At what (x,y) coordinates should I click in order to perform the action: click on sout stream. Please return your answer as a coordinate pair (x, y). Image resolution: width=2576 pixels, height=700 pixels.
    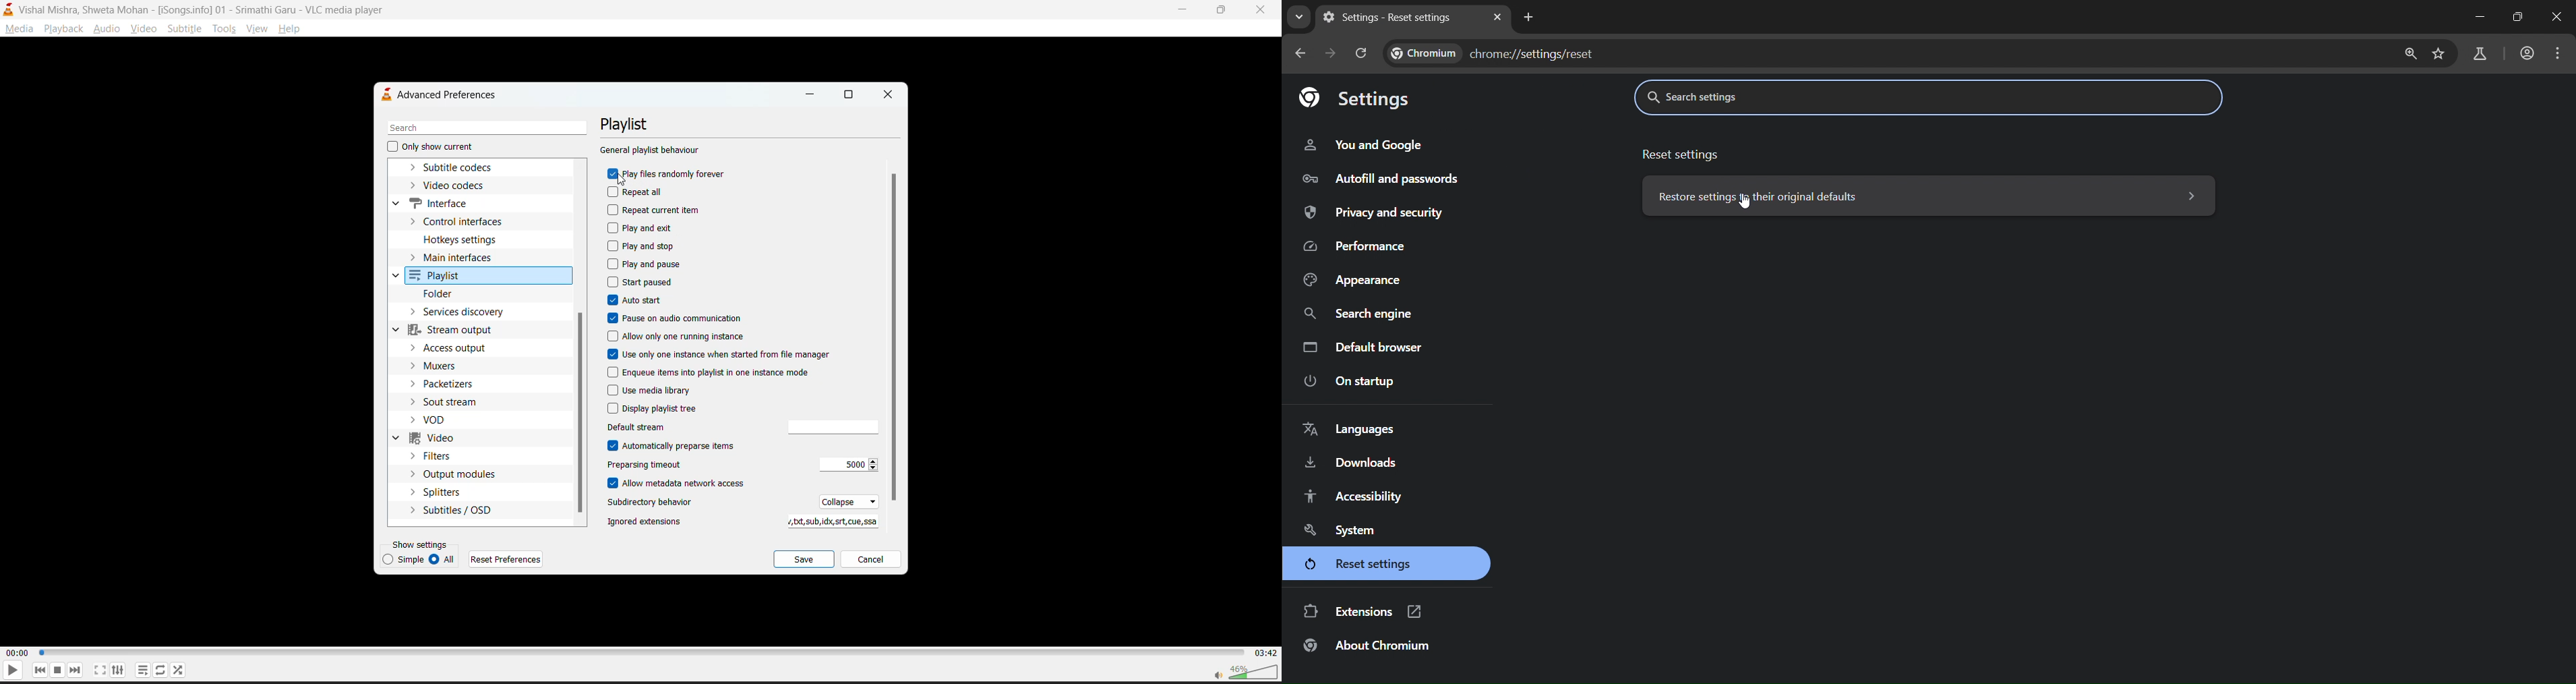
    Looking at the image, I should click on (453, 403).